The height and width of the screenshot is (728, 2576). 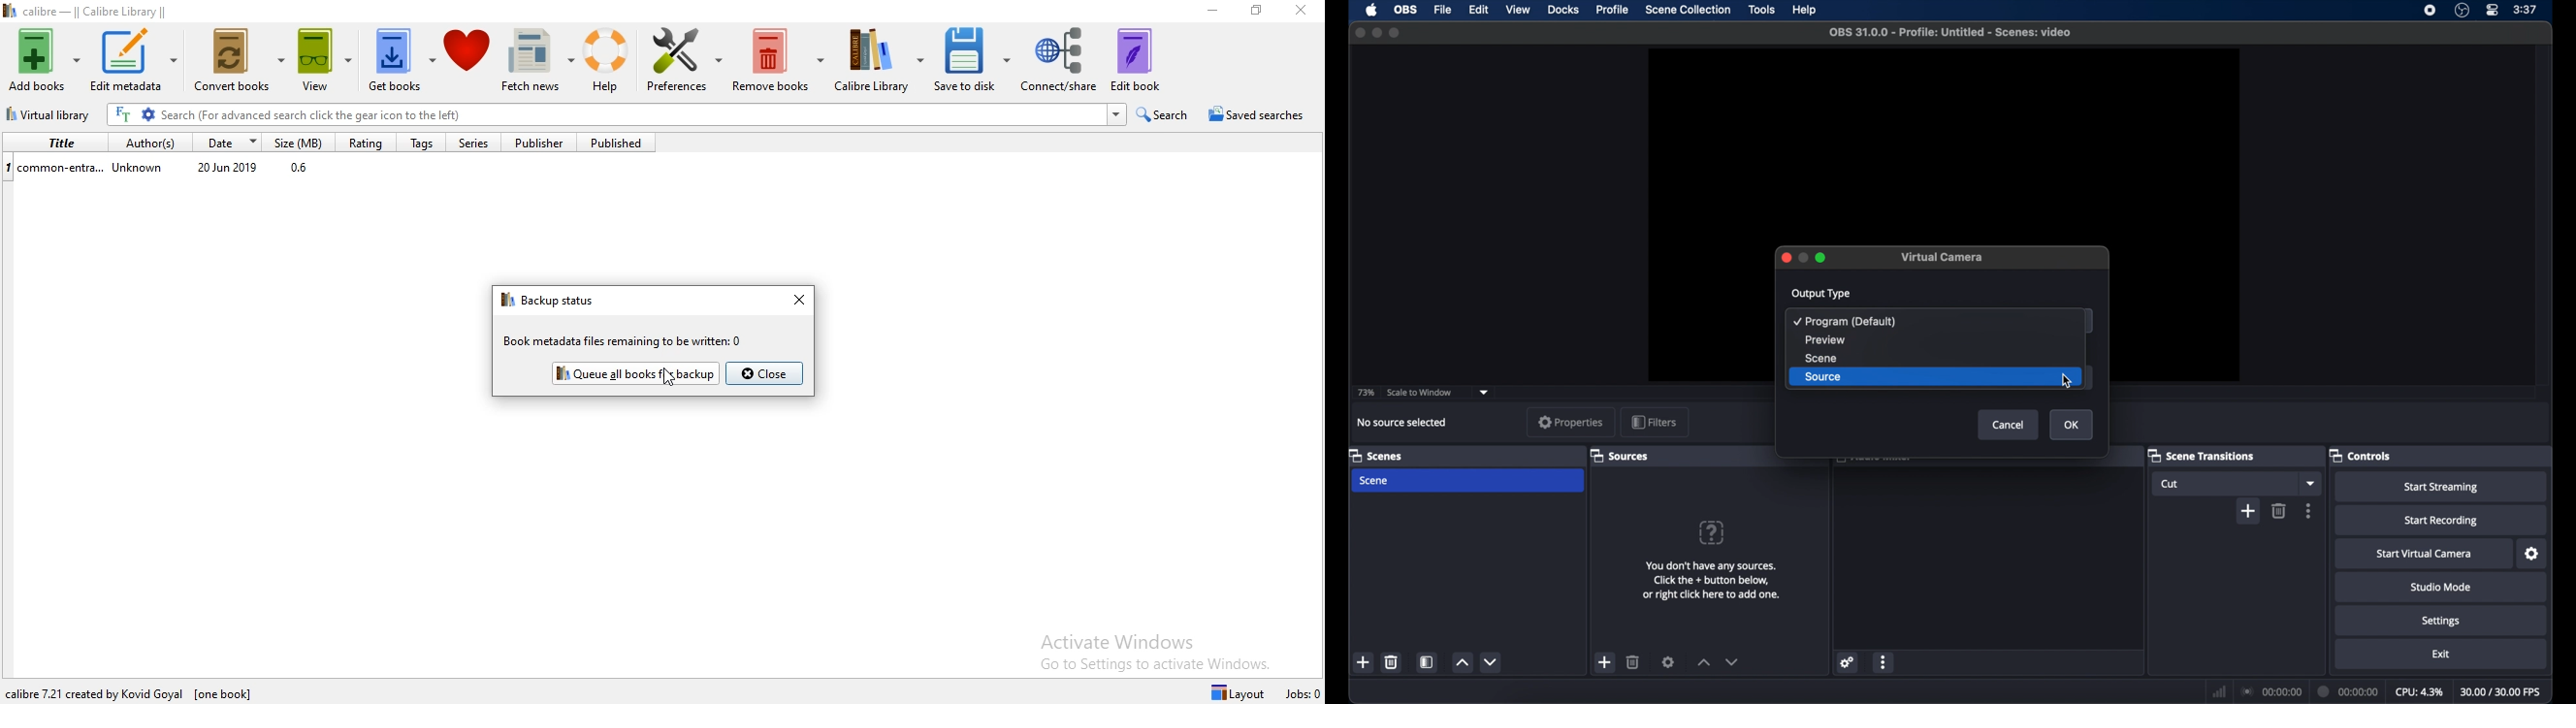 I want to click on connection, so click(x=2271, y=691).